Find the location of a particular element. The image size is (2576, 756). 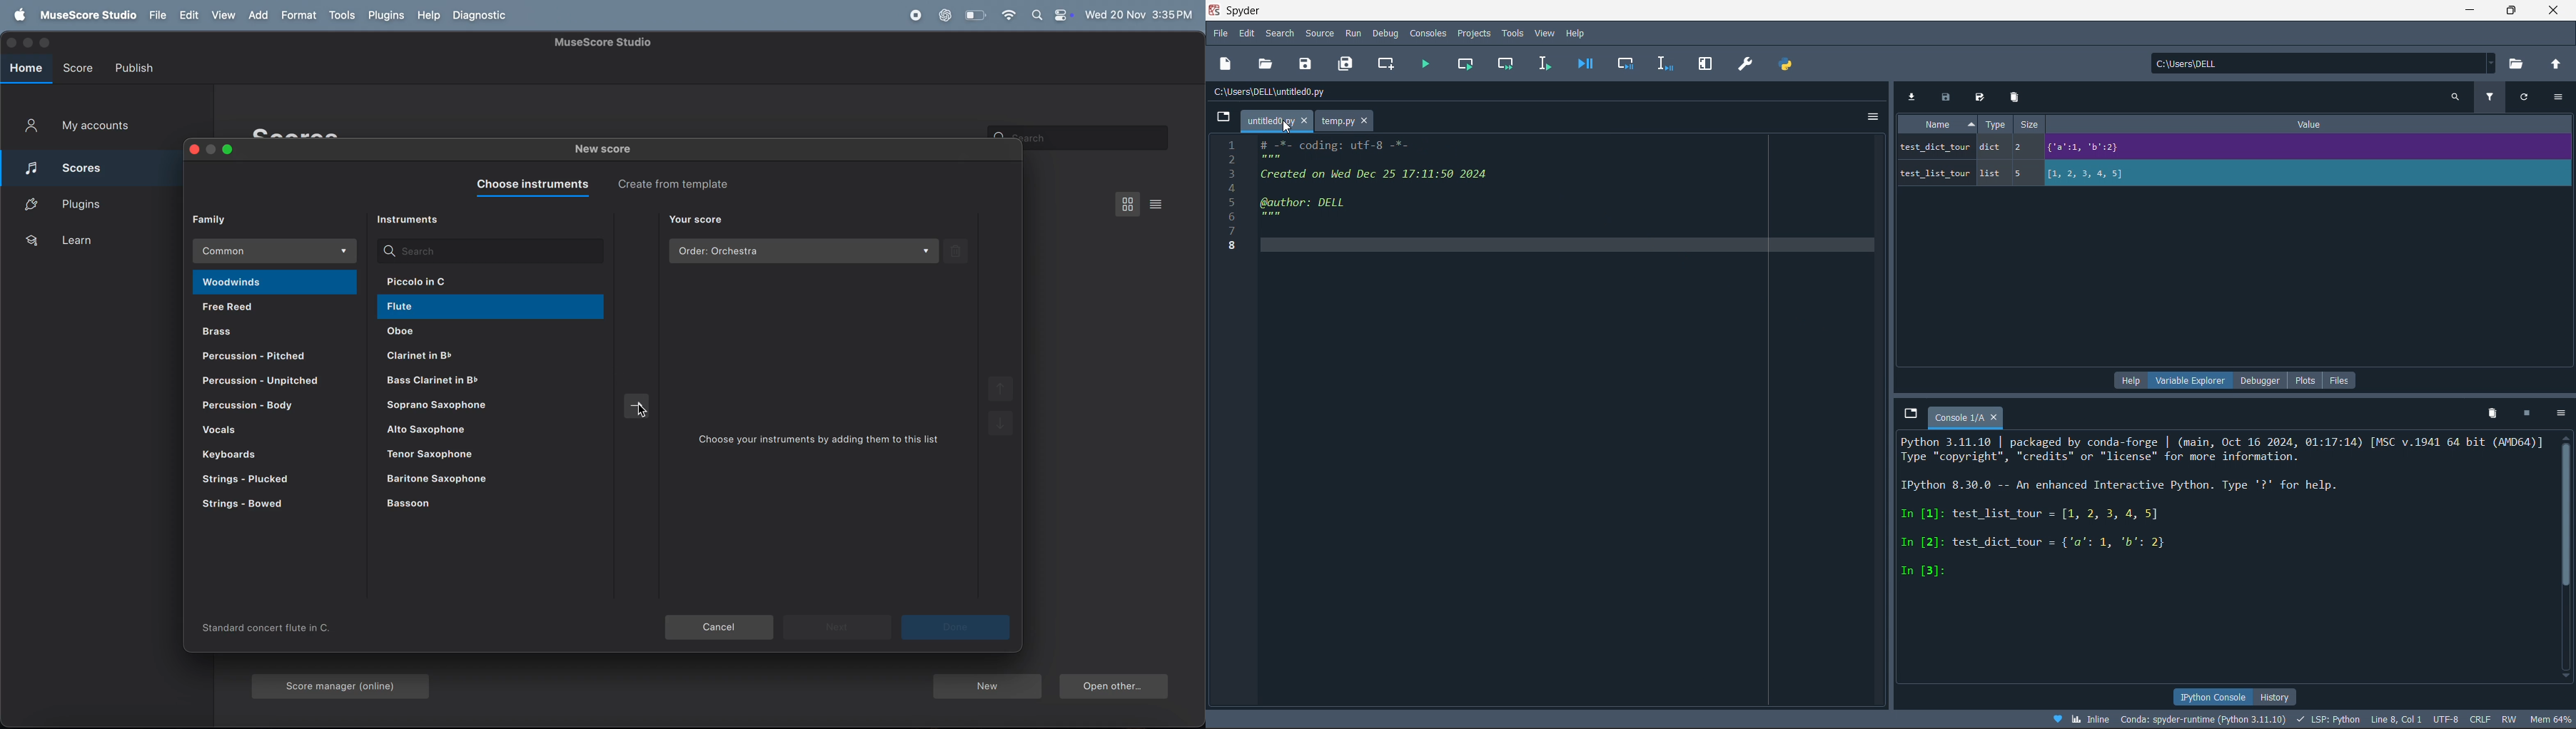

minimiize is located at coordinates (2468, 11).